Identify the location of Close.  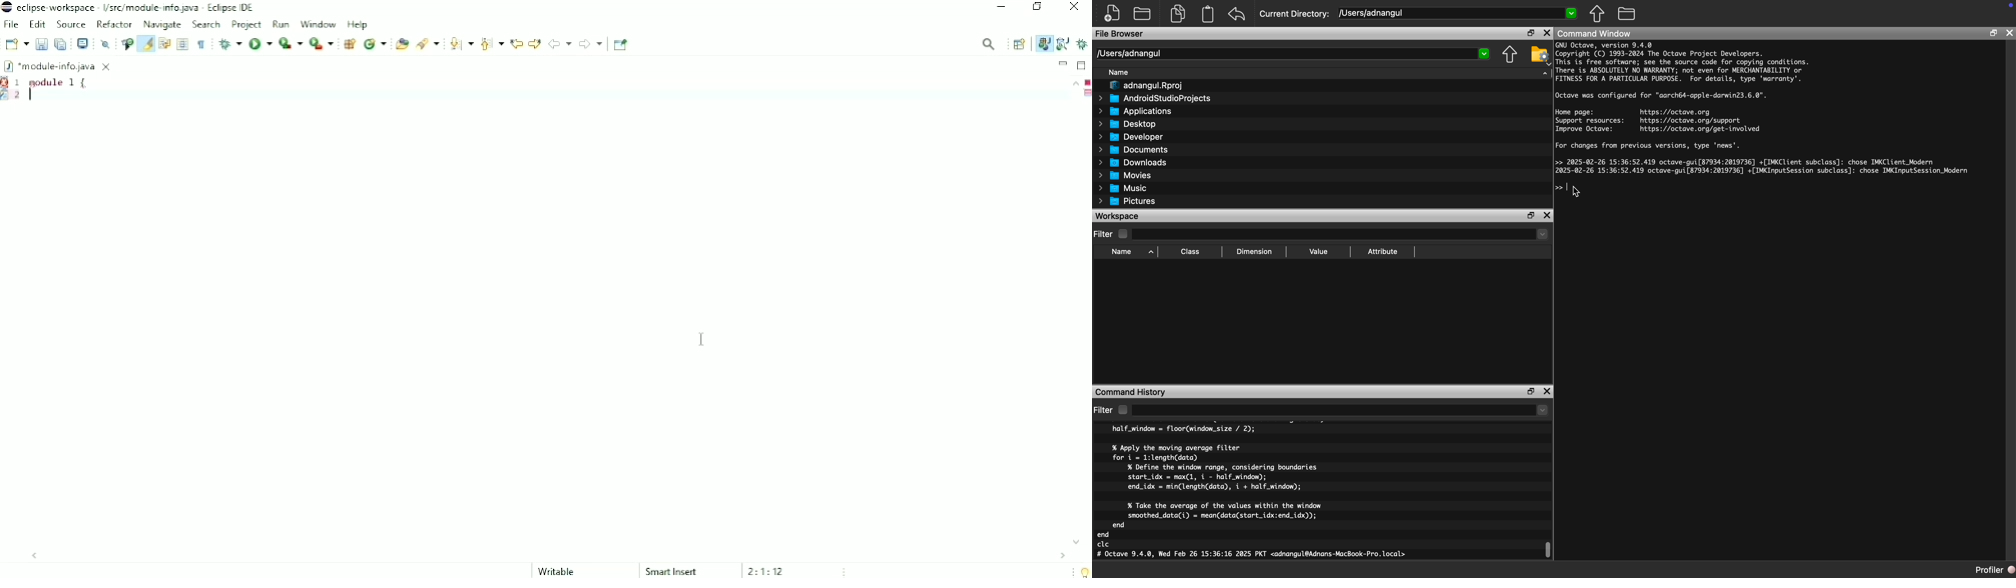
(1076, 8).